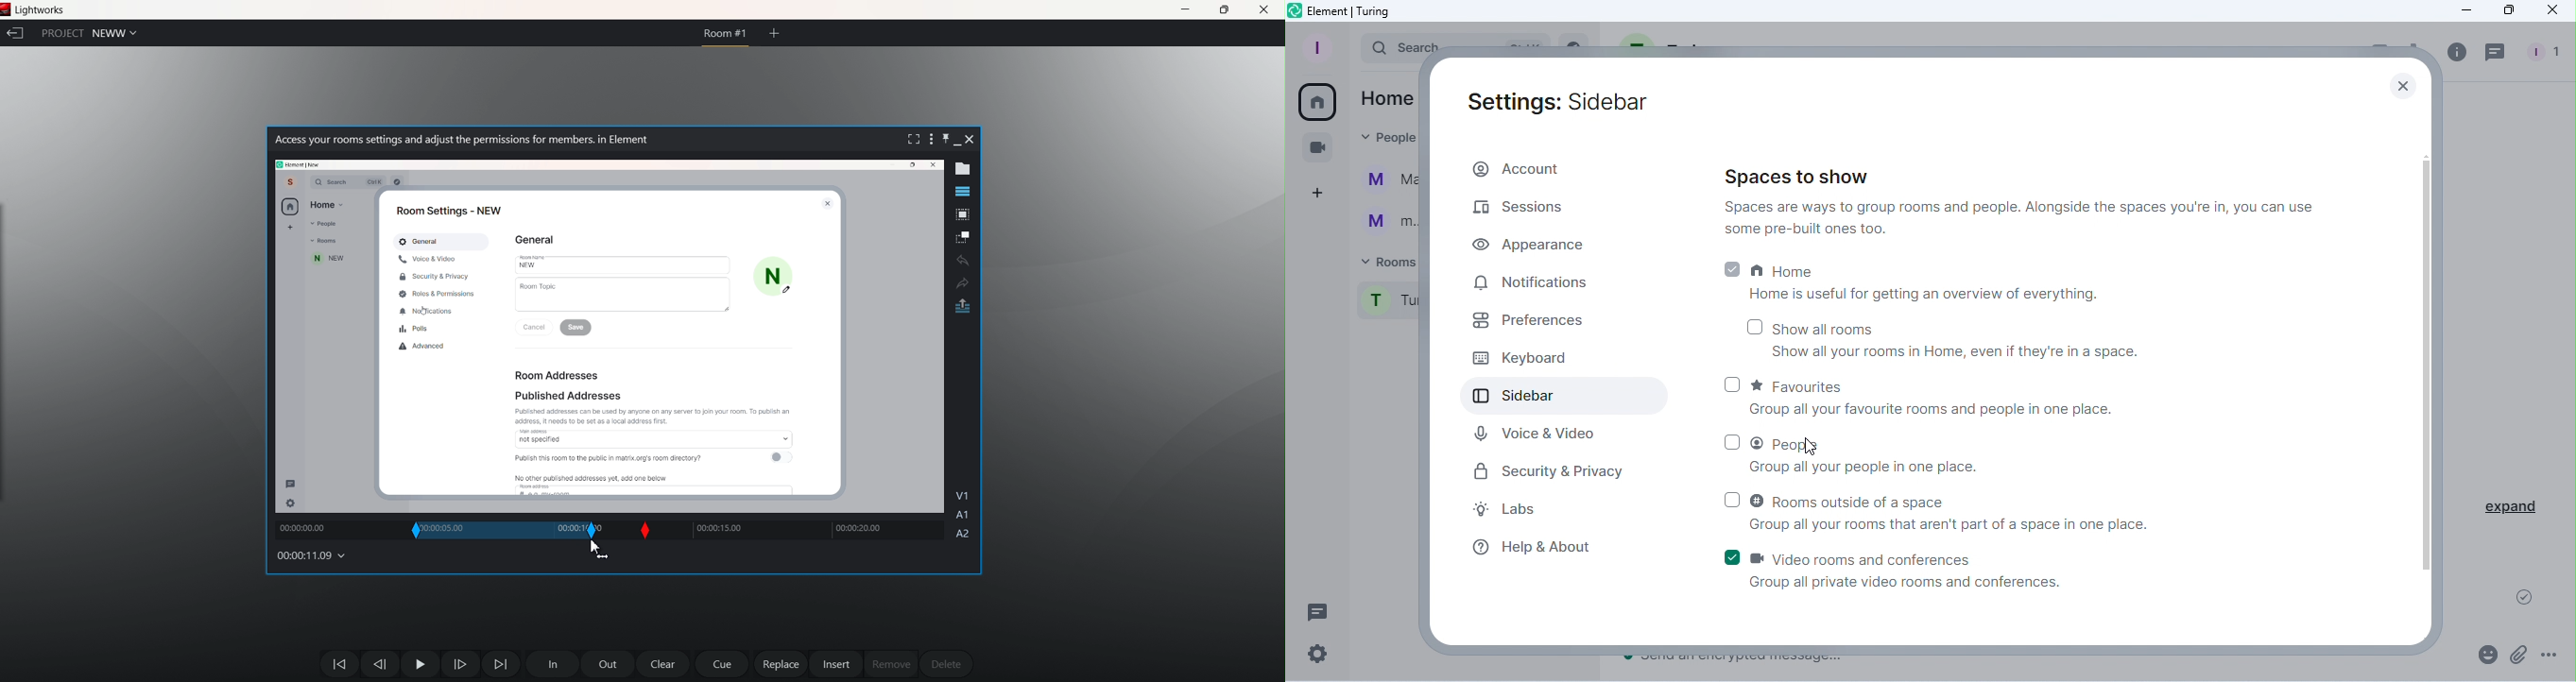 The image size is (2576, 700). What do you see at coordinates (962, 142) in the screenshot?
I see `minimize` at bounding box center [962, 142].